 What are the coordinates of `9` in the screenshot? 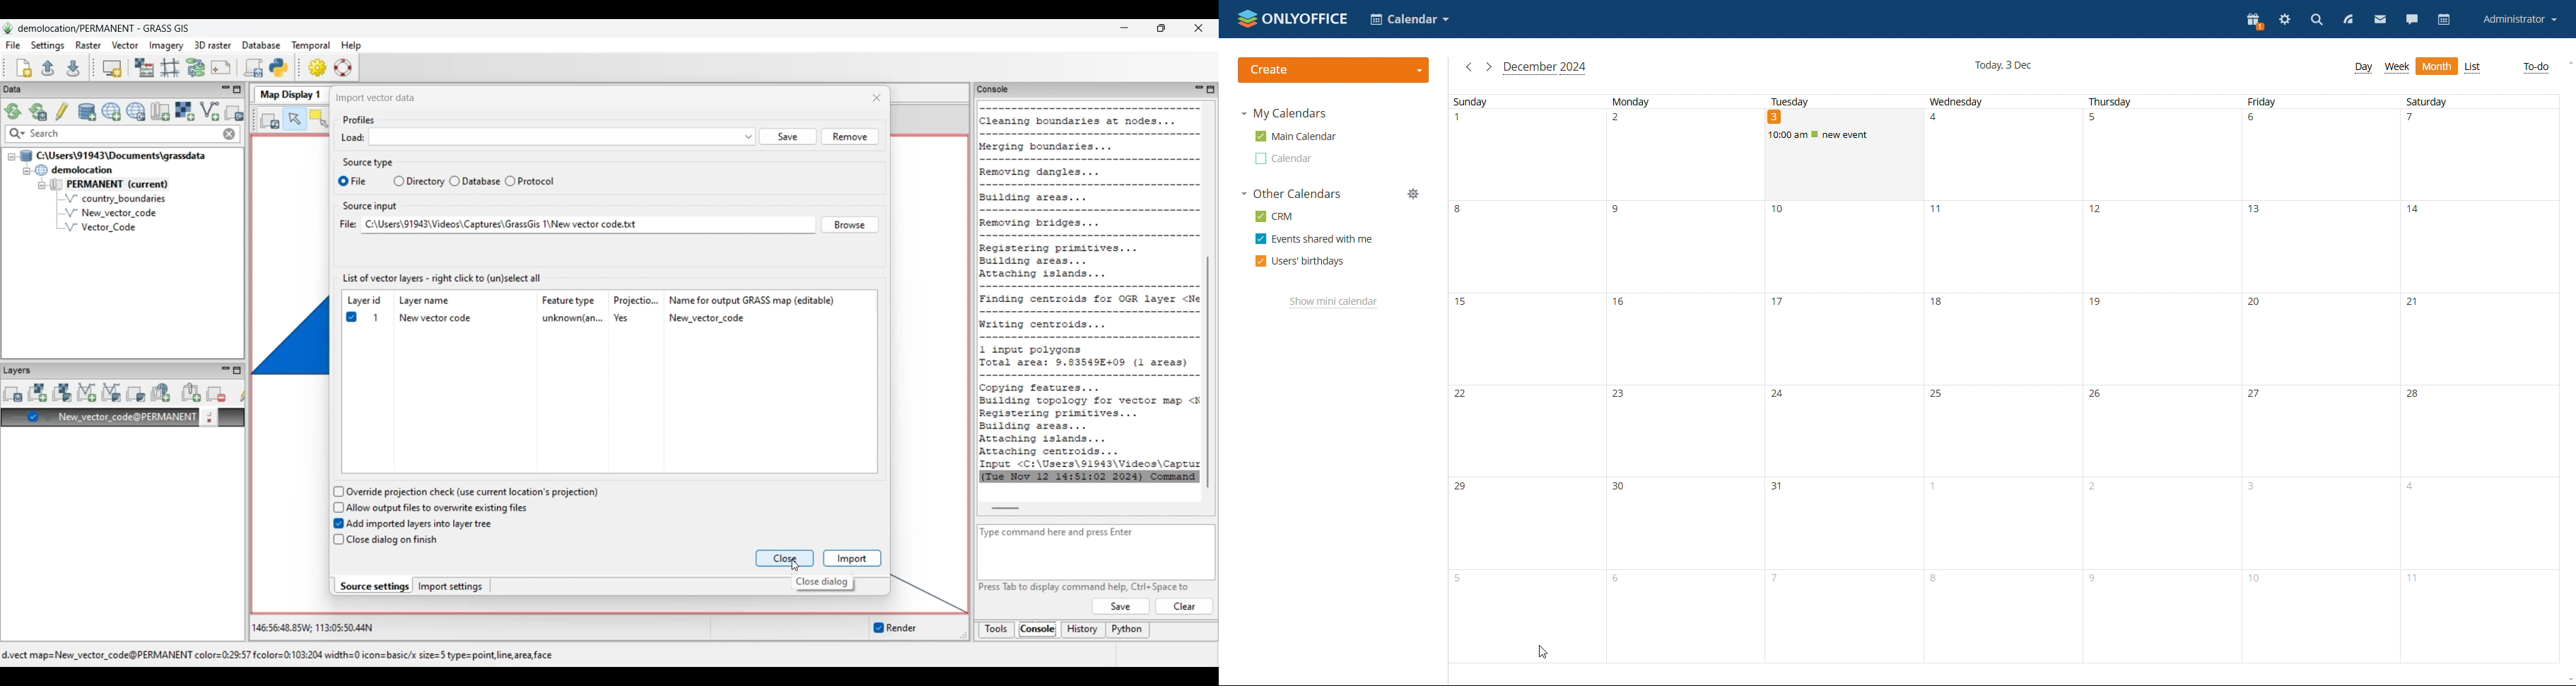 It's located at (2162, 616).